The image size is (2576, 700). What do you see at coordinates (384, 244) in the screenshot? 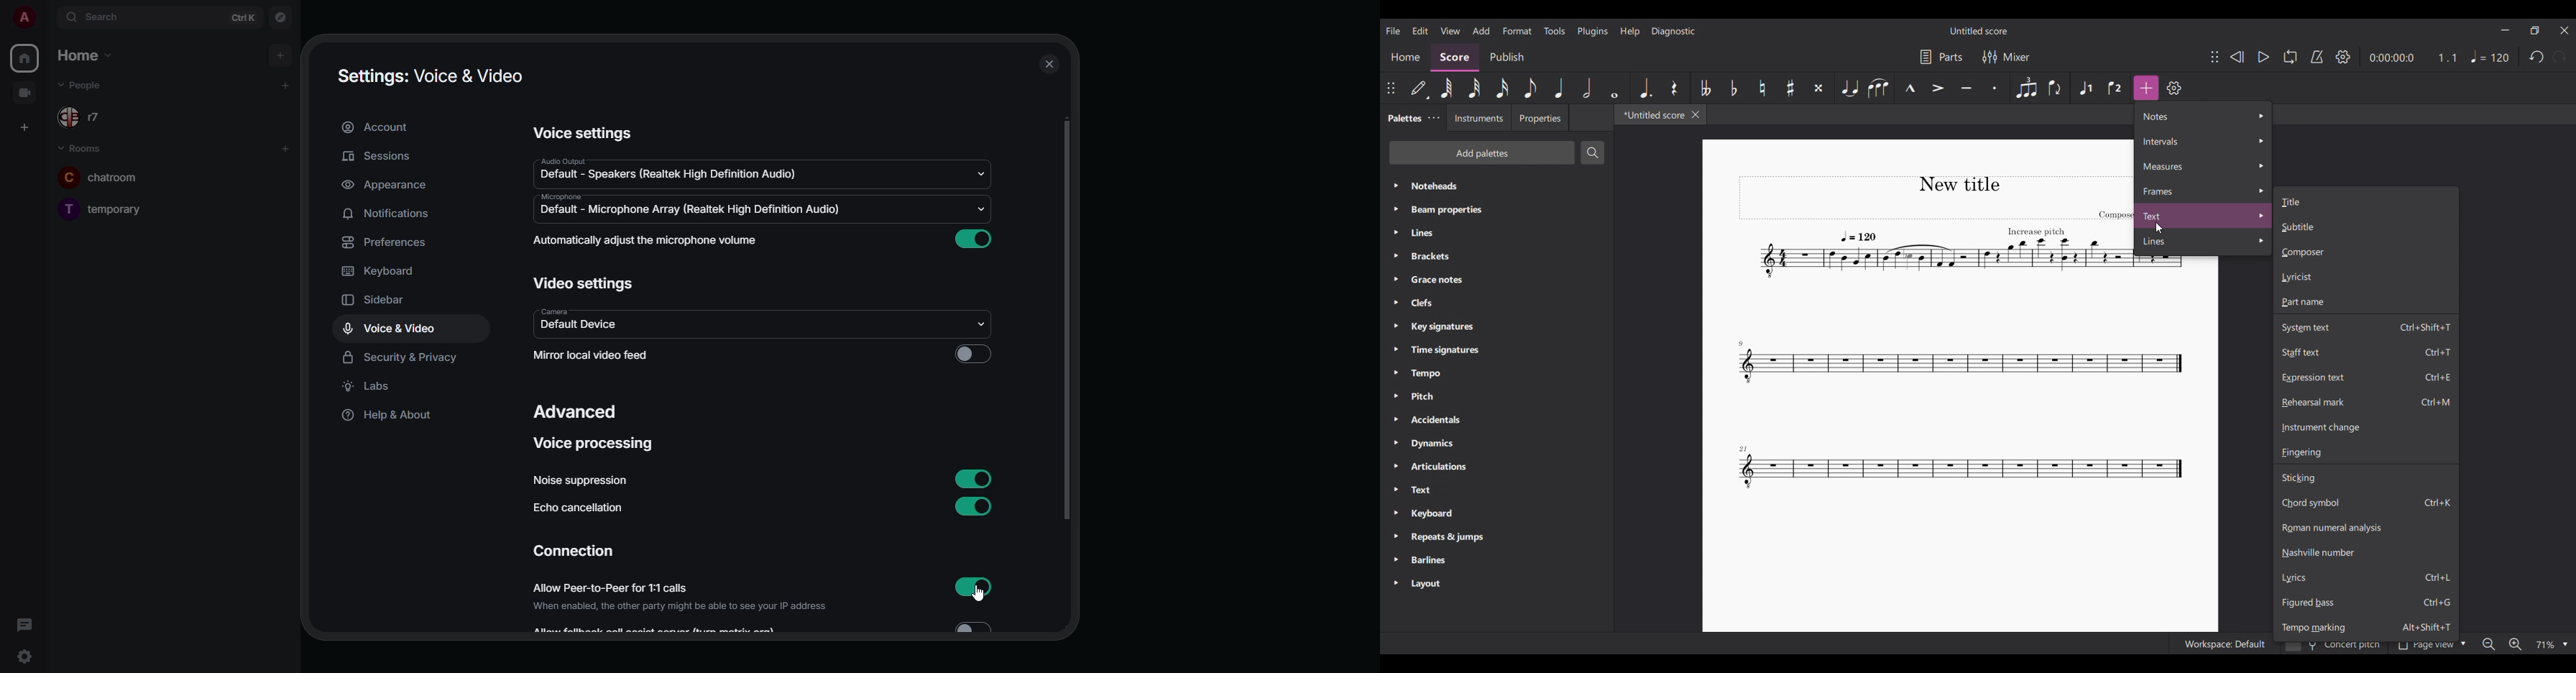
I see `preferences` at bounding box center [384, 244].